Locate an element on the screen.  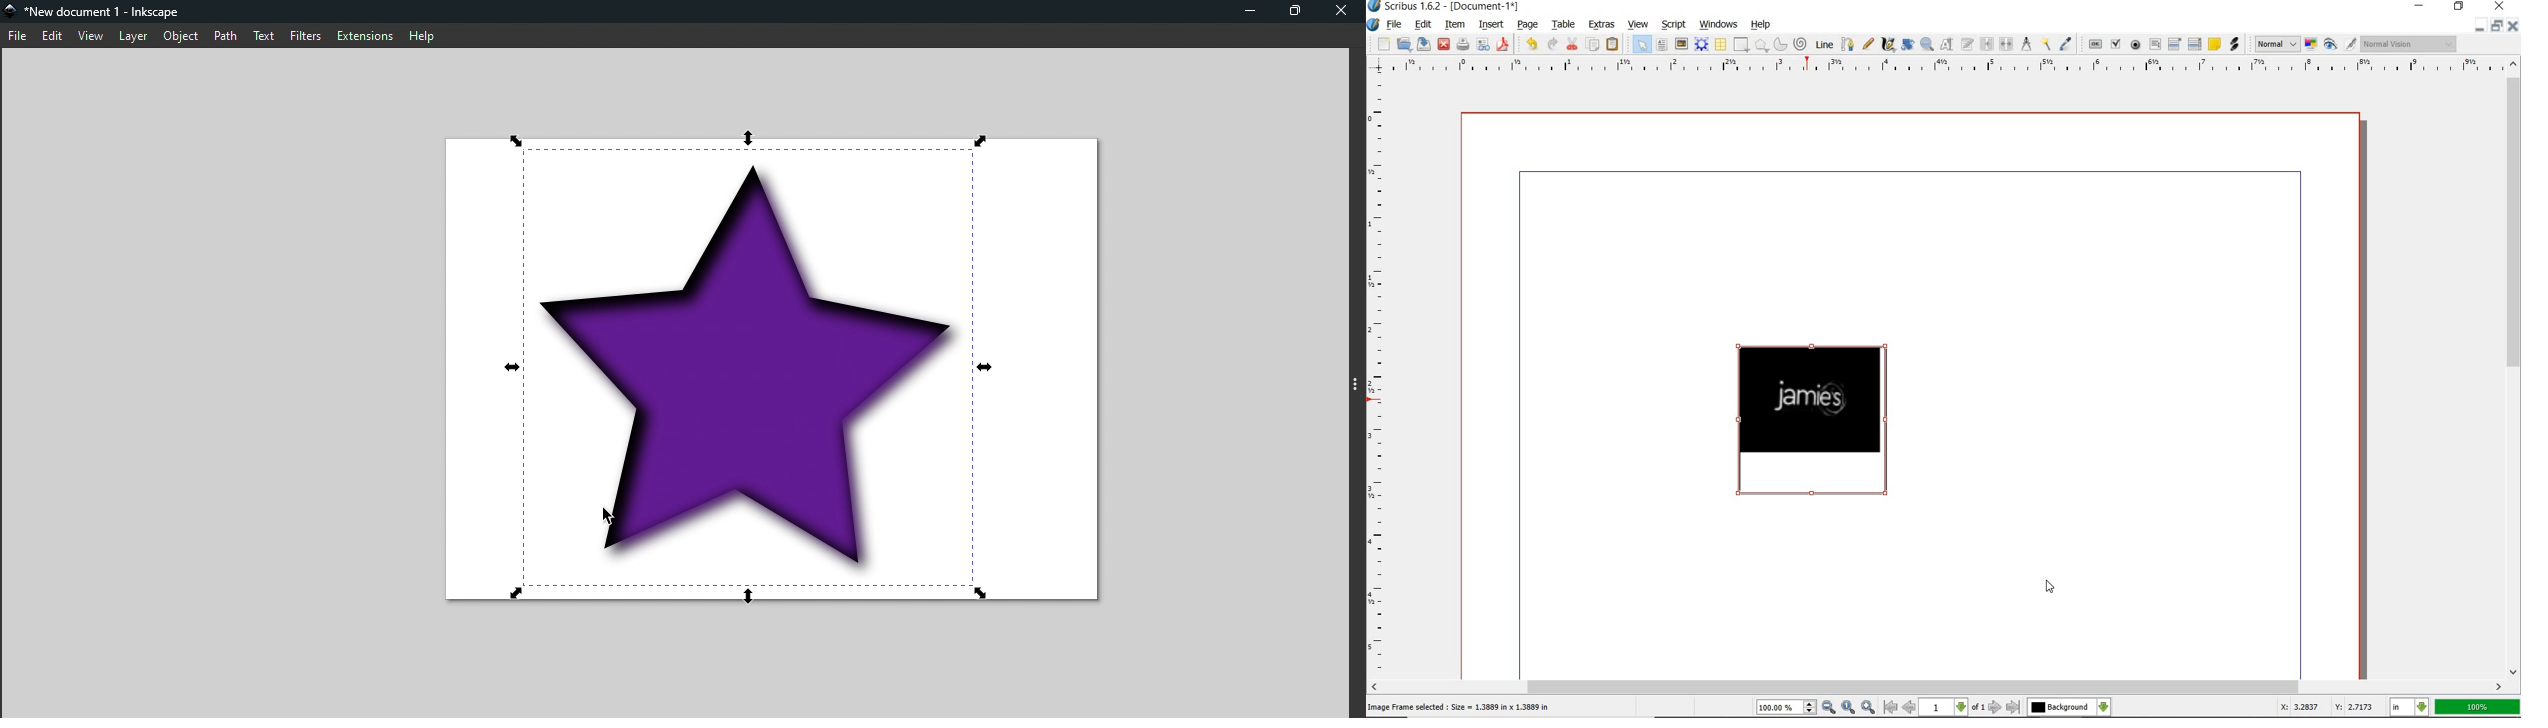
select the current unit is located at coordinates (2411, 708).